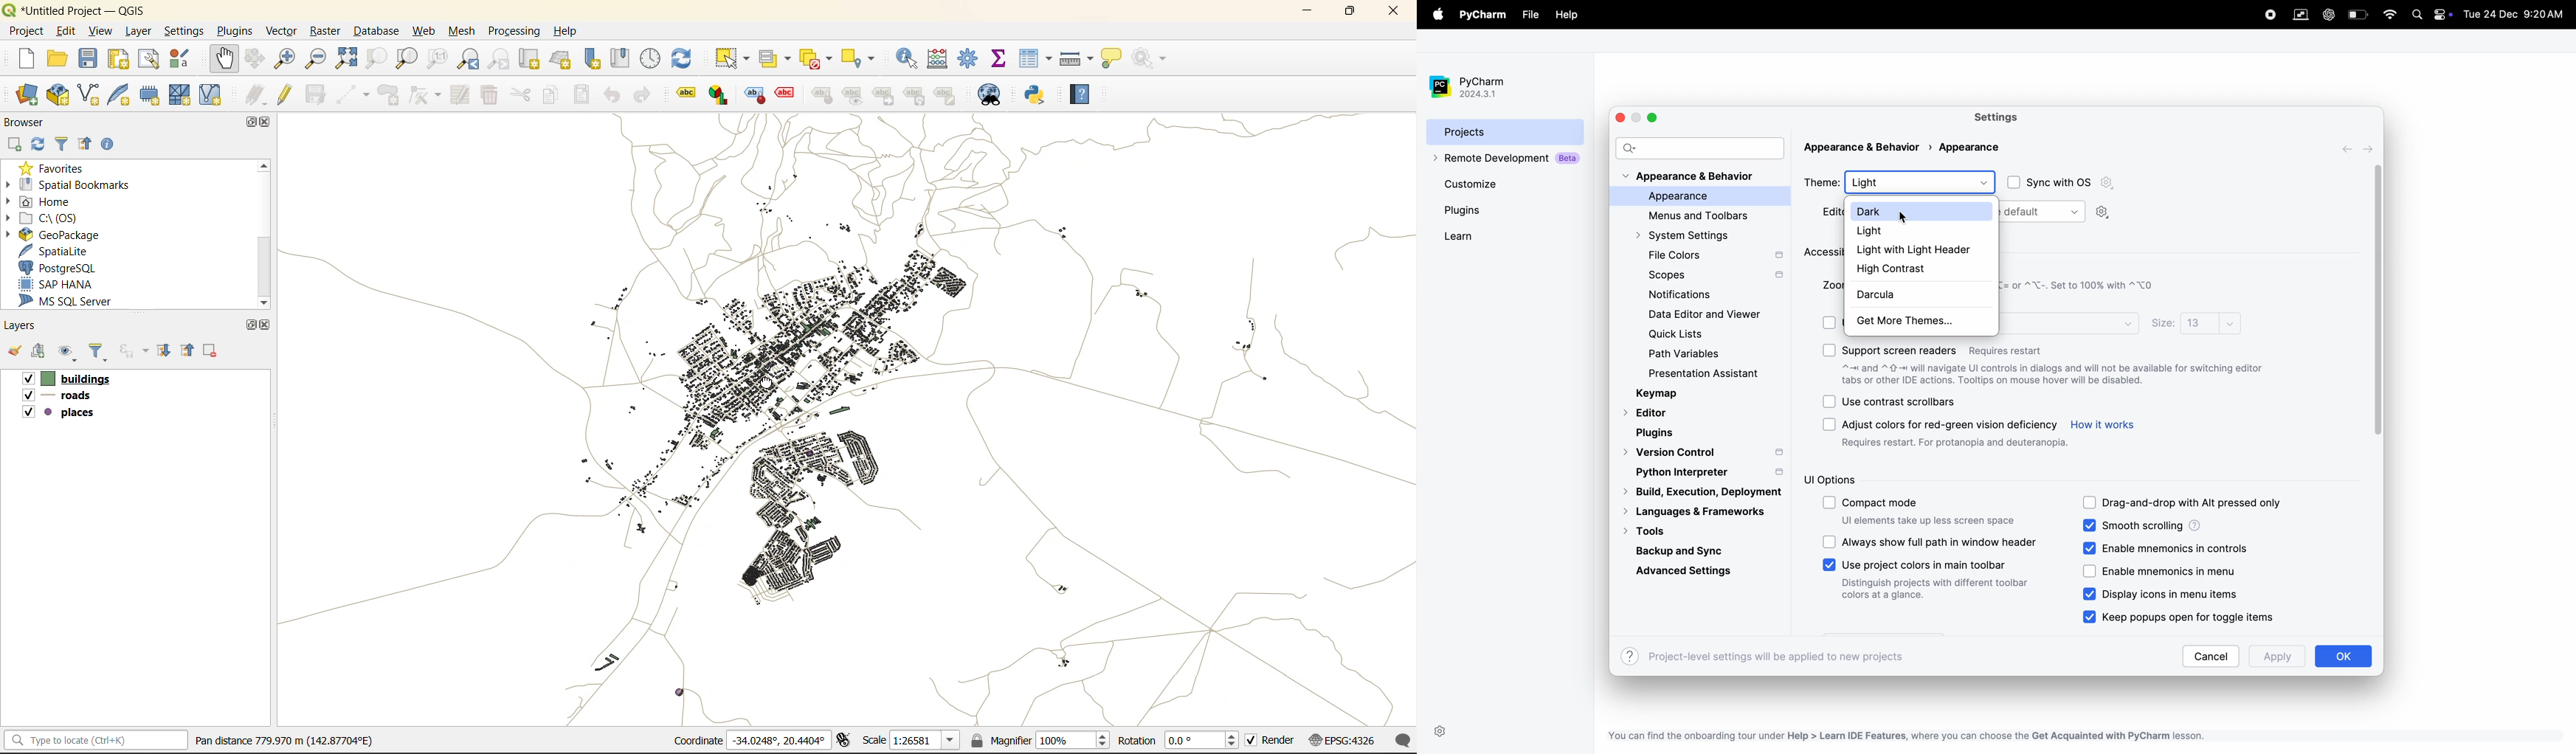  What do you see at coordinates (465, 31) in the screenshot?
I see `mesh` at bounding box center [465, 31].